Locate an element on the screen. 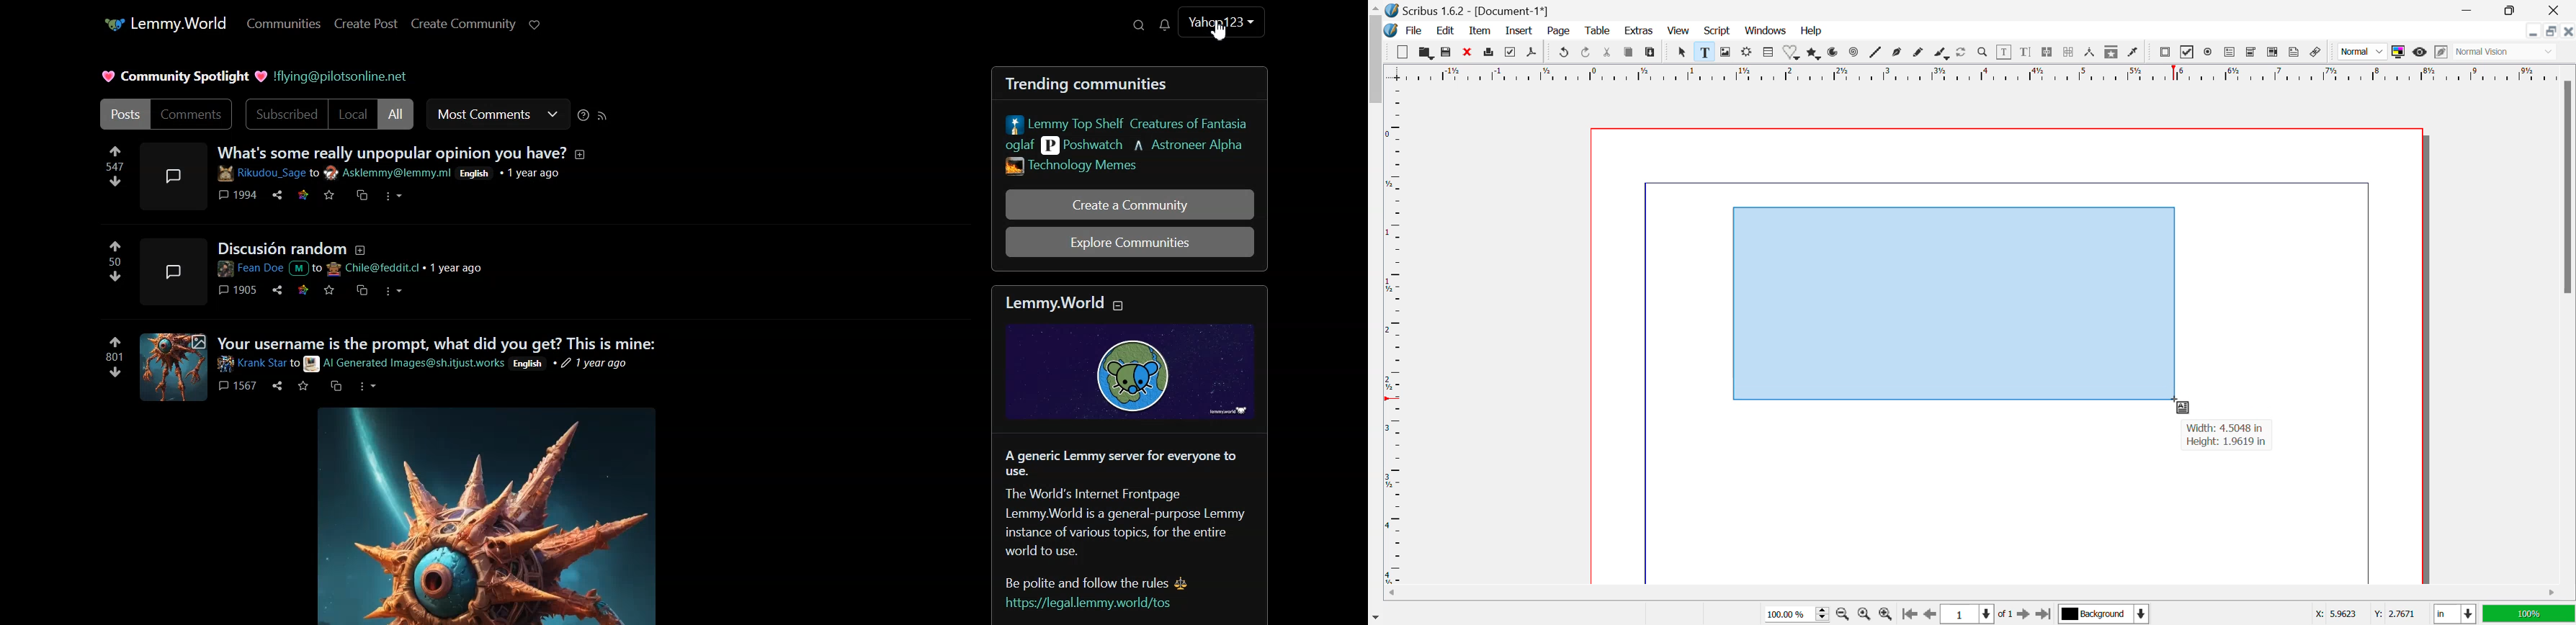 This screenshot has height=644, width=2576. Cursor is located at coordinates (1220, 30).